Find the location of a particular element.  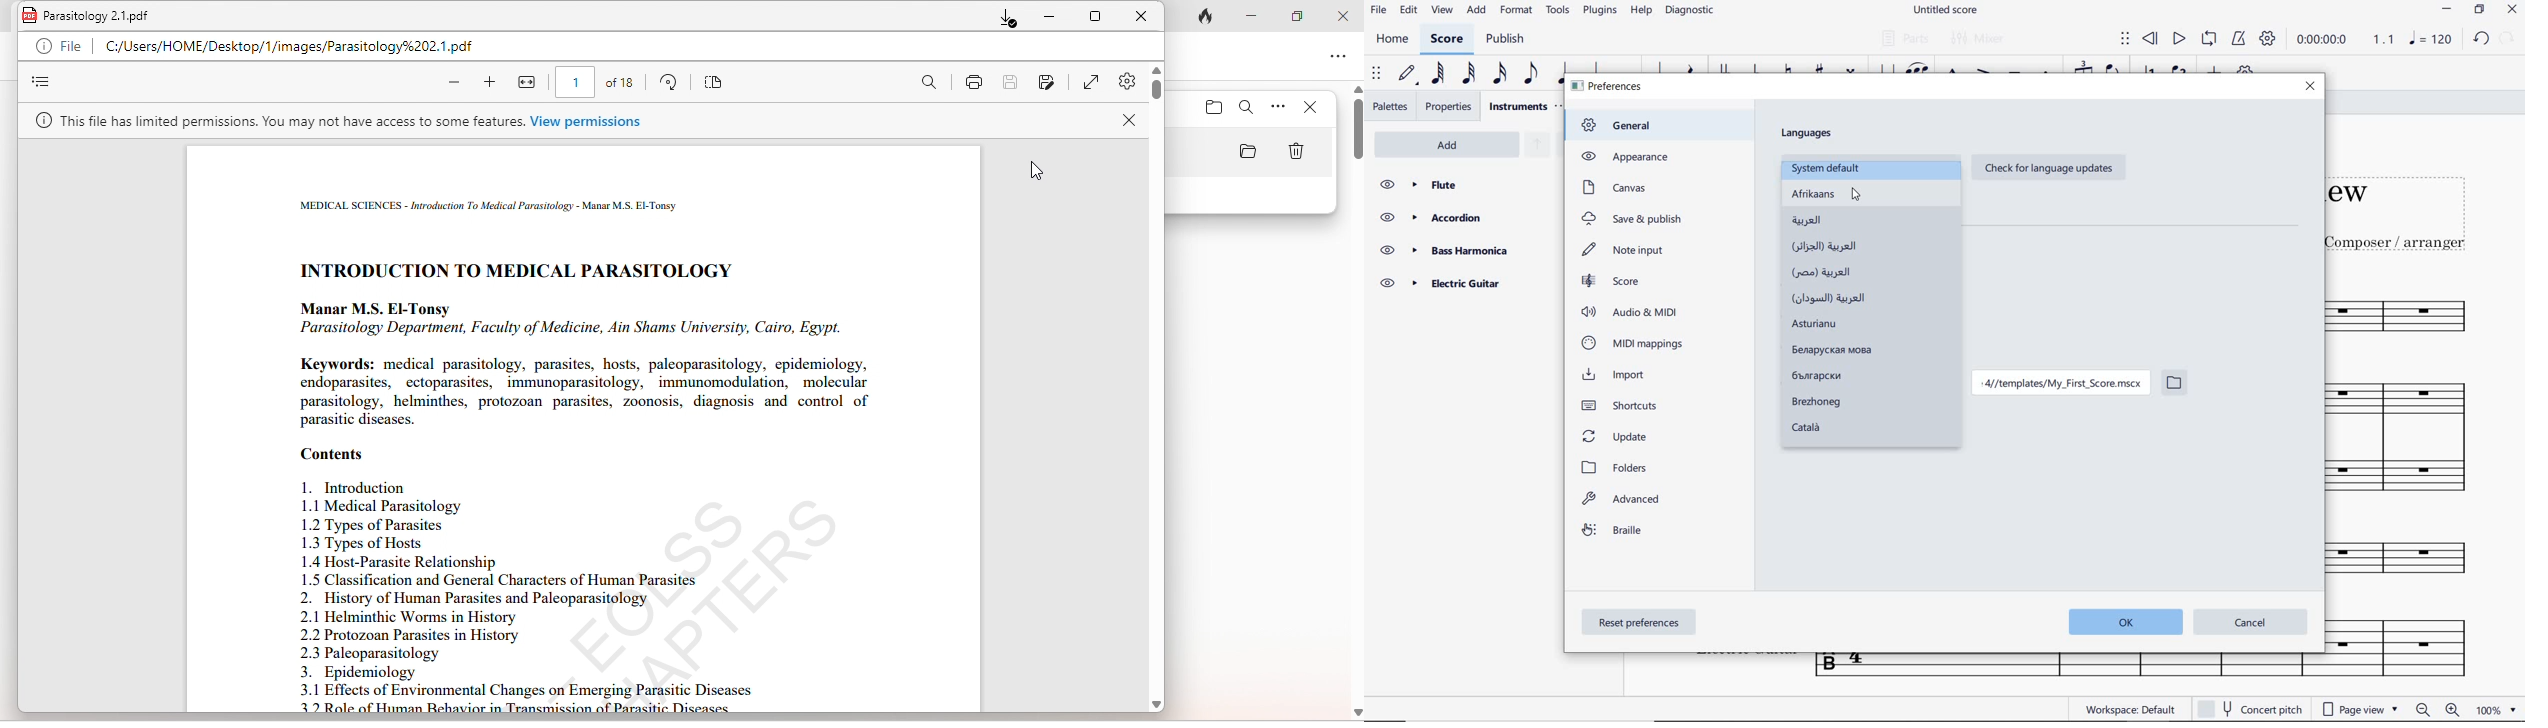

braille is located at coordinates (1614, 533).